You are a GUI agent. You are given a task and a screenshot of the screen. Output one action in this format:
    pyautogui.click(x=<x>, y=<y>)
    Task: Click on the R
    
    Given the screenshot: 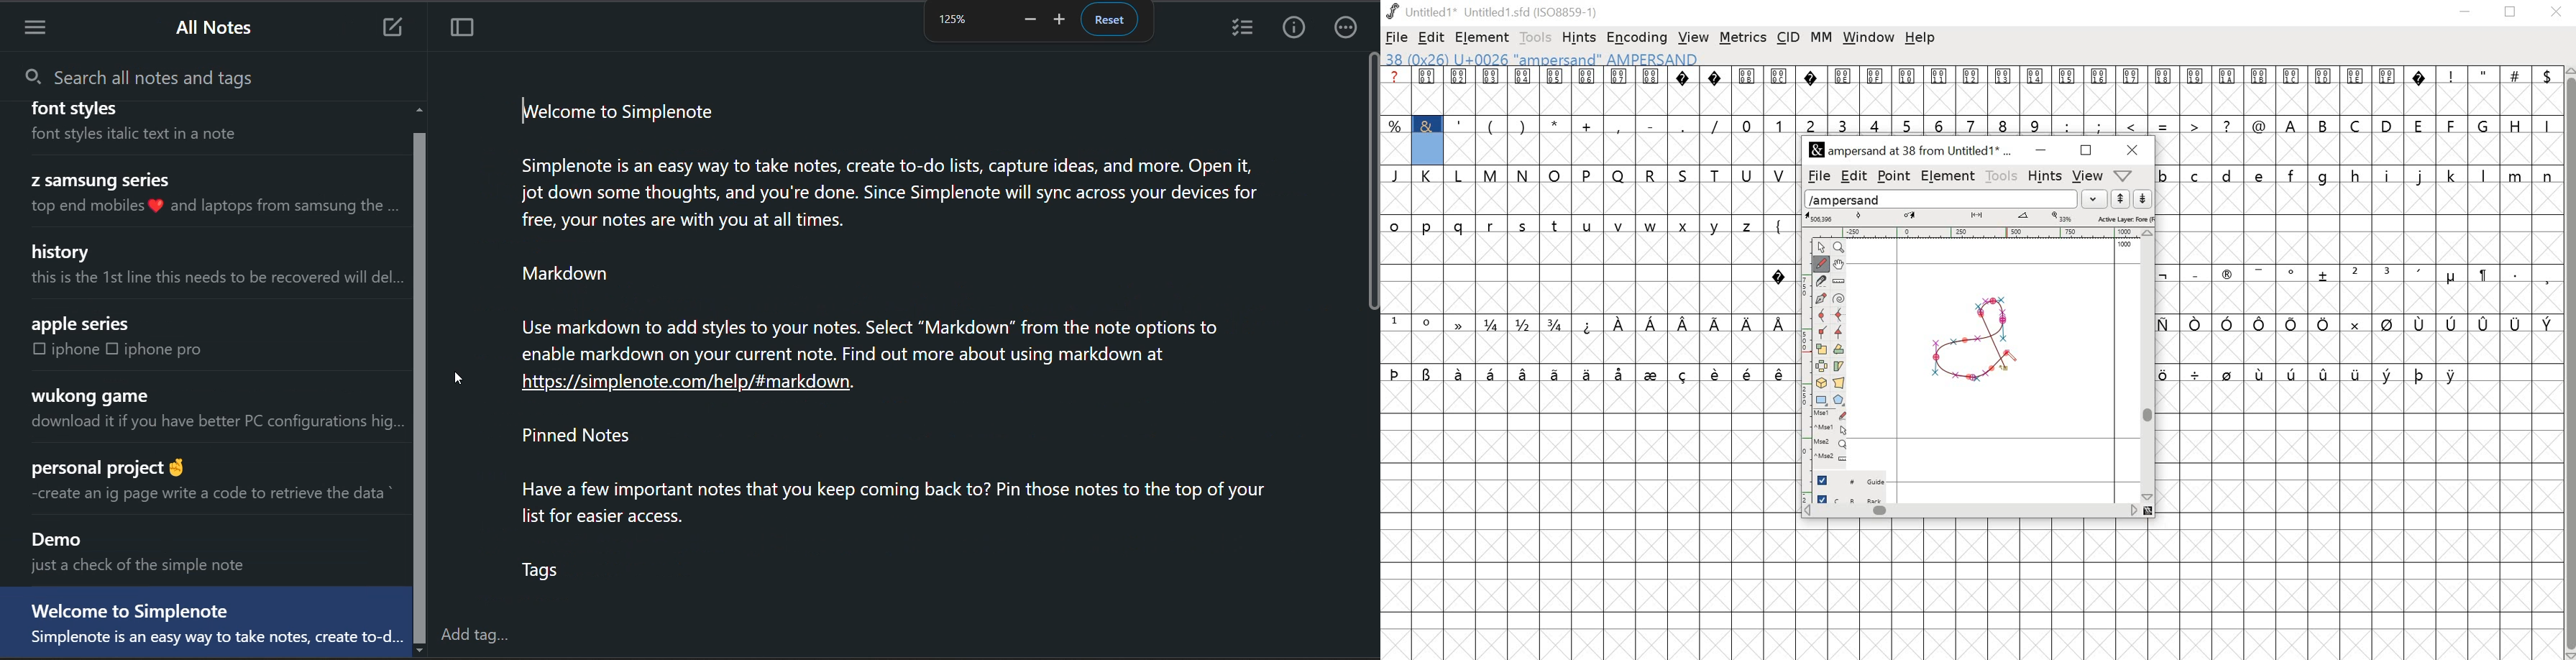 What is the action you would take?
    pyautogui.click(x=1651, y=173)
    